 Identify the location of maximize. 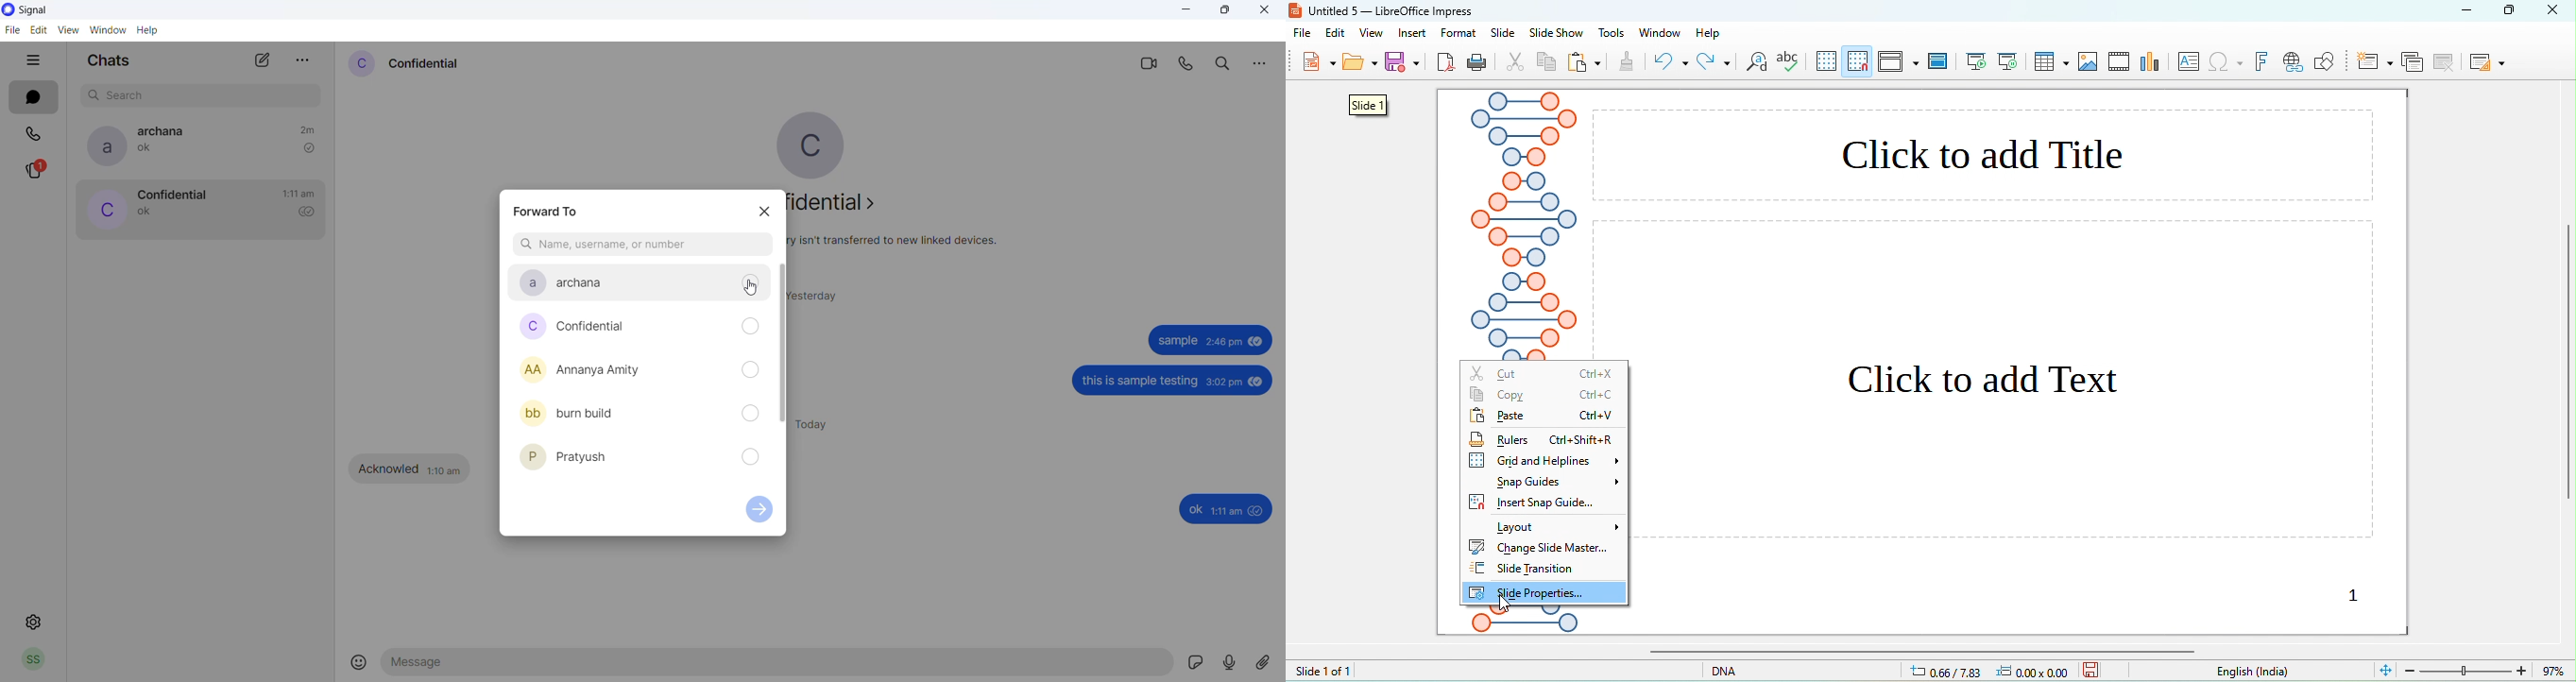
(1225, 12).